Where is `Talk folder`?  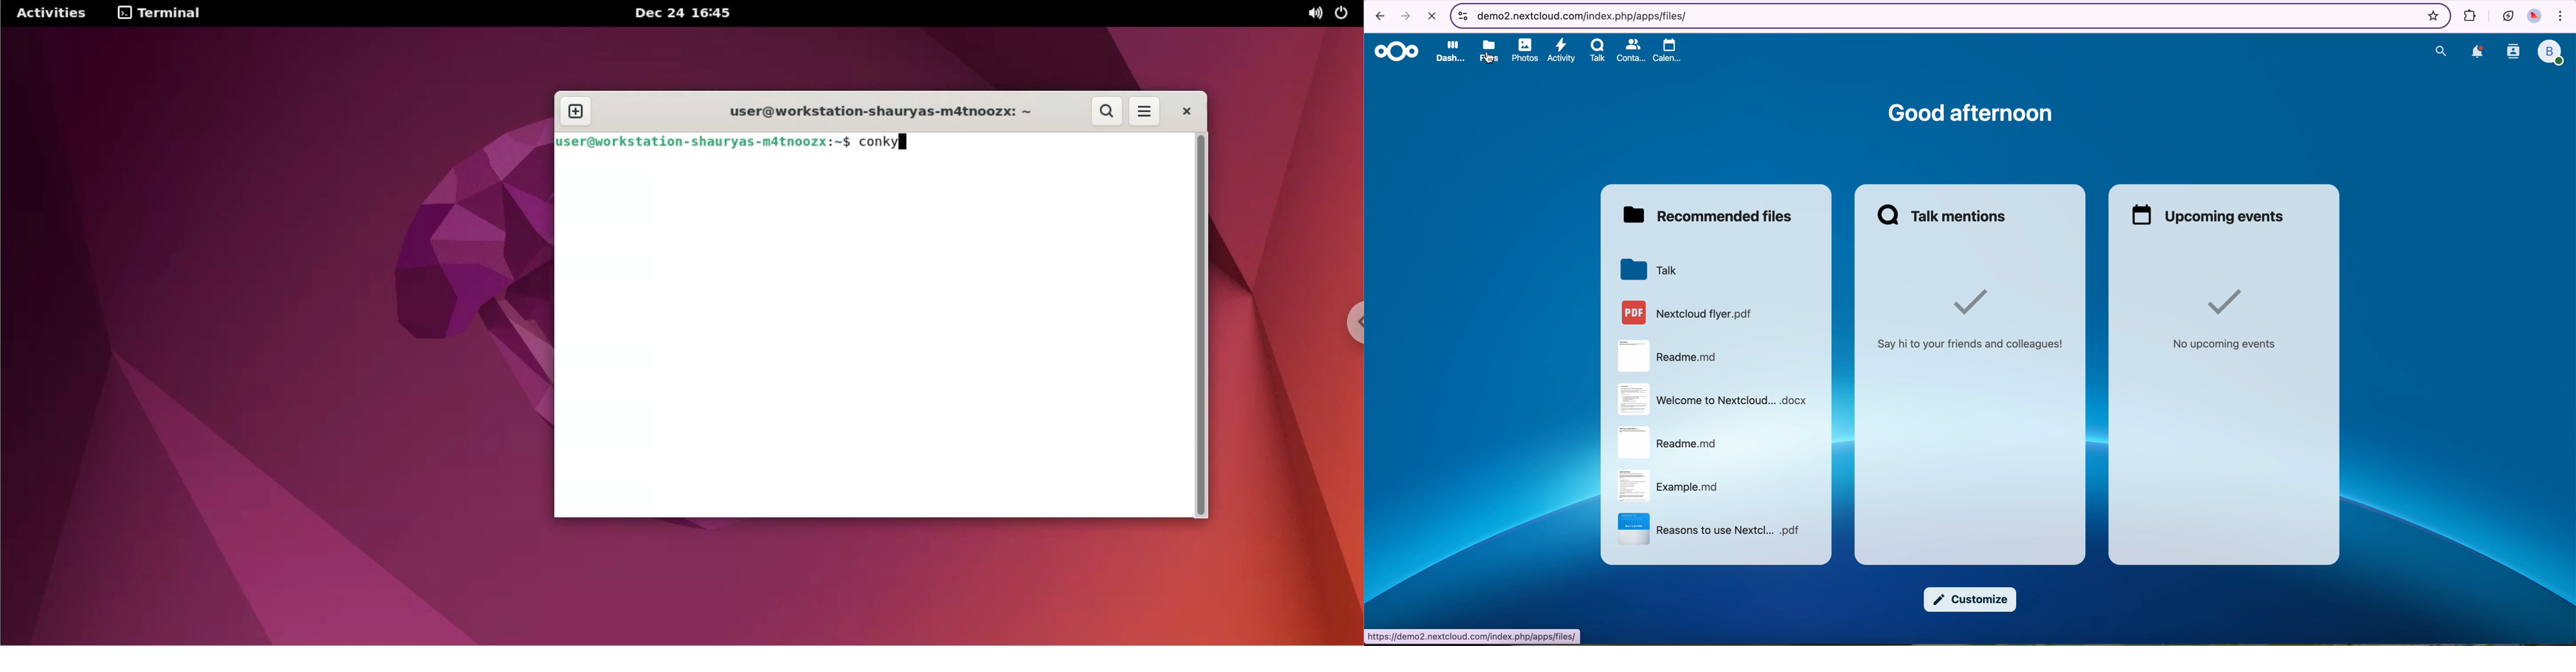
Talk folder is located at coordinates (1649, 269).